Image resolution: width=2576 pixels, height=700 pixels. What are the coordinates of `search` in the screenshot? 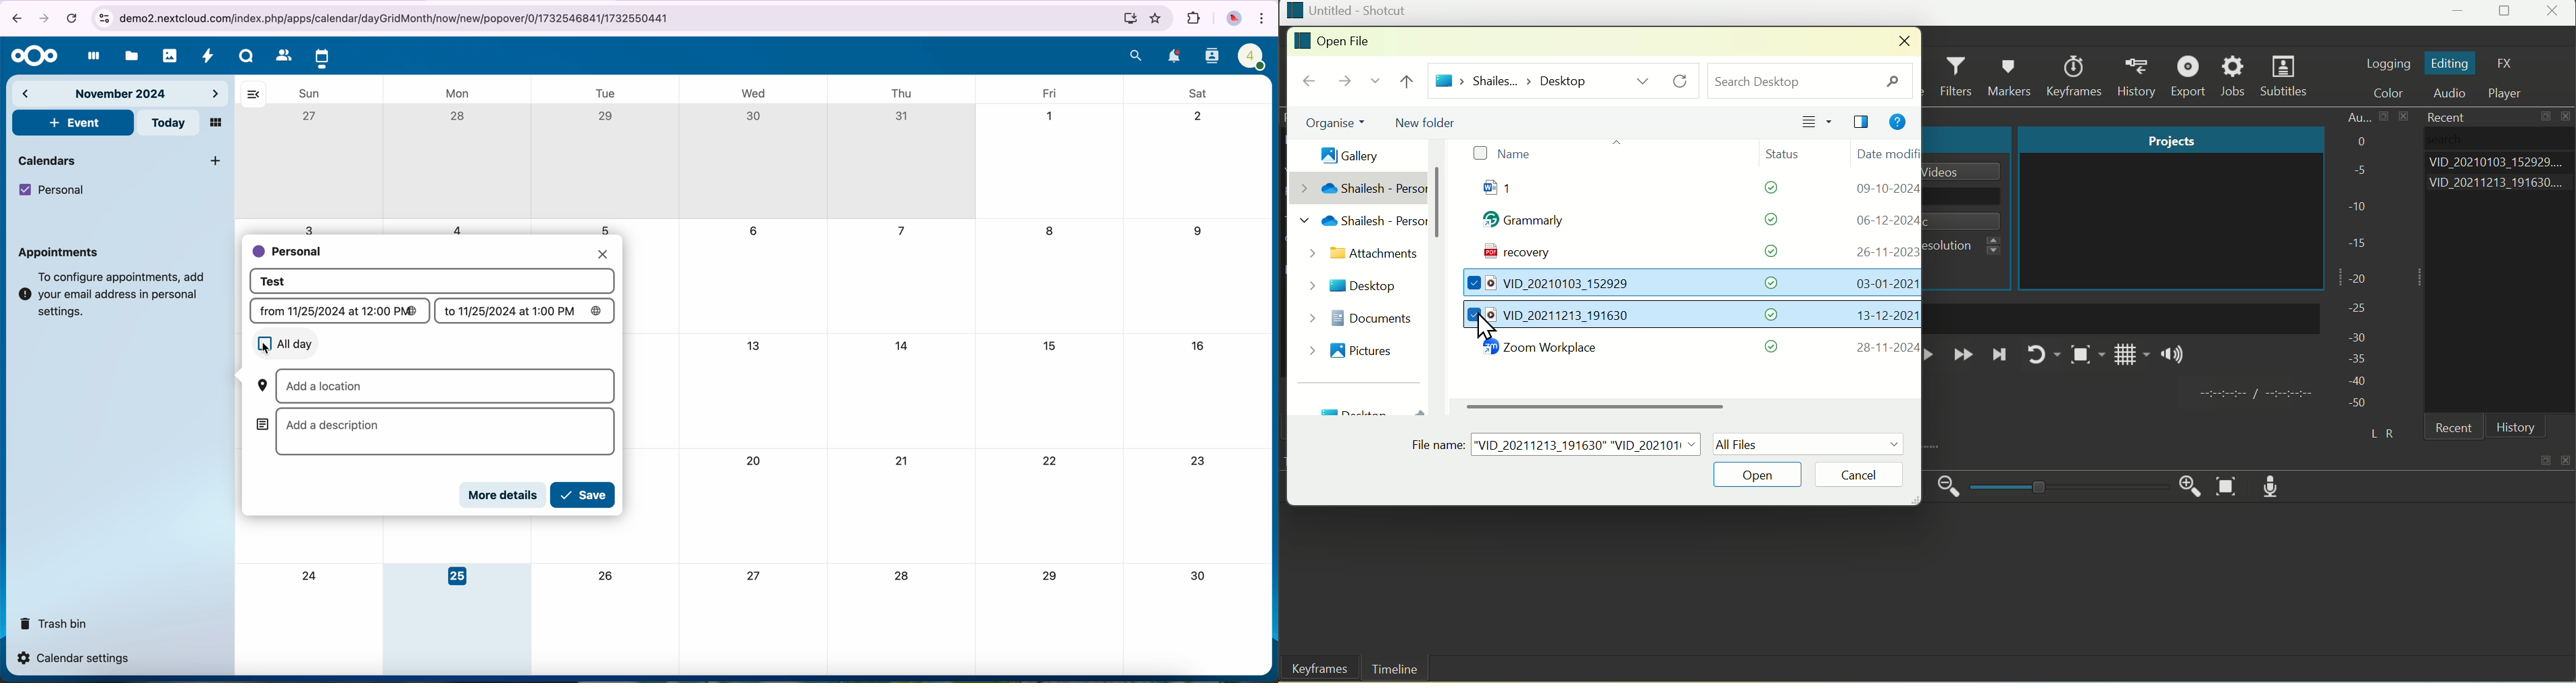 It's located at (1137, 55).